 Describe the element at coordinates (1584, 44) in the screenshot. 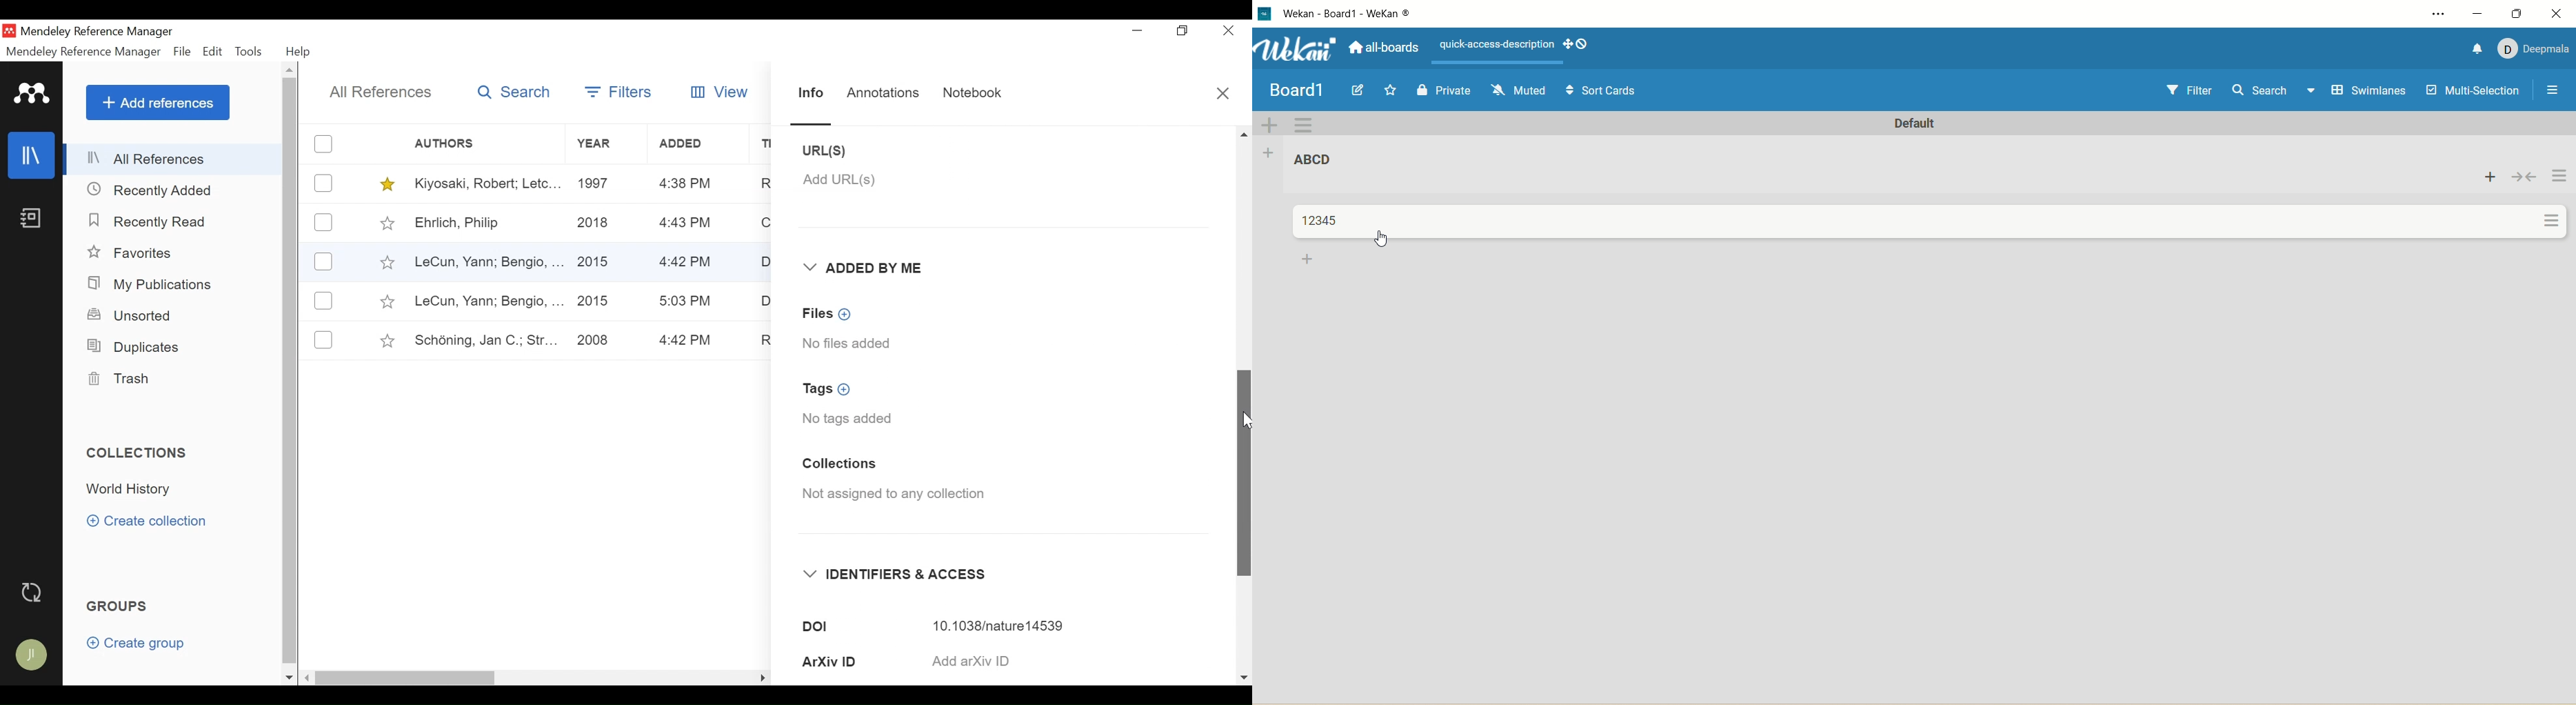

I see `show-desktop-drag-handles` at that location.